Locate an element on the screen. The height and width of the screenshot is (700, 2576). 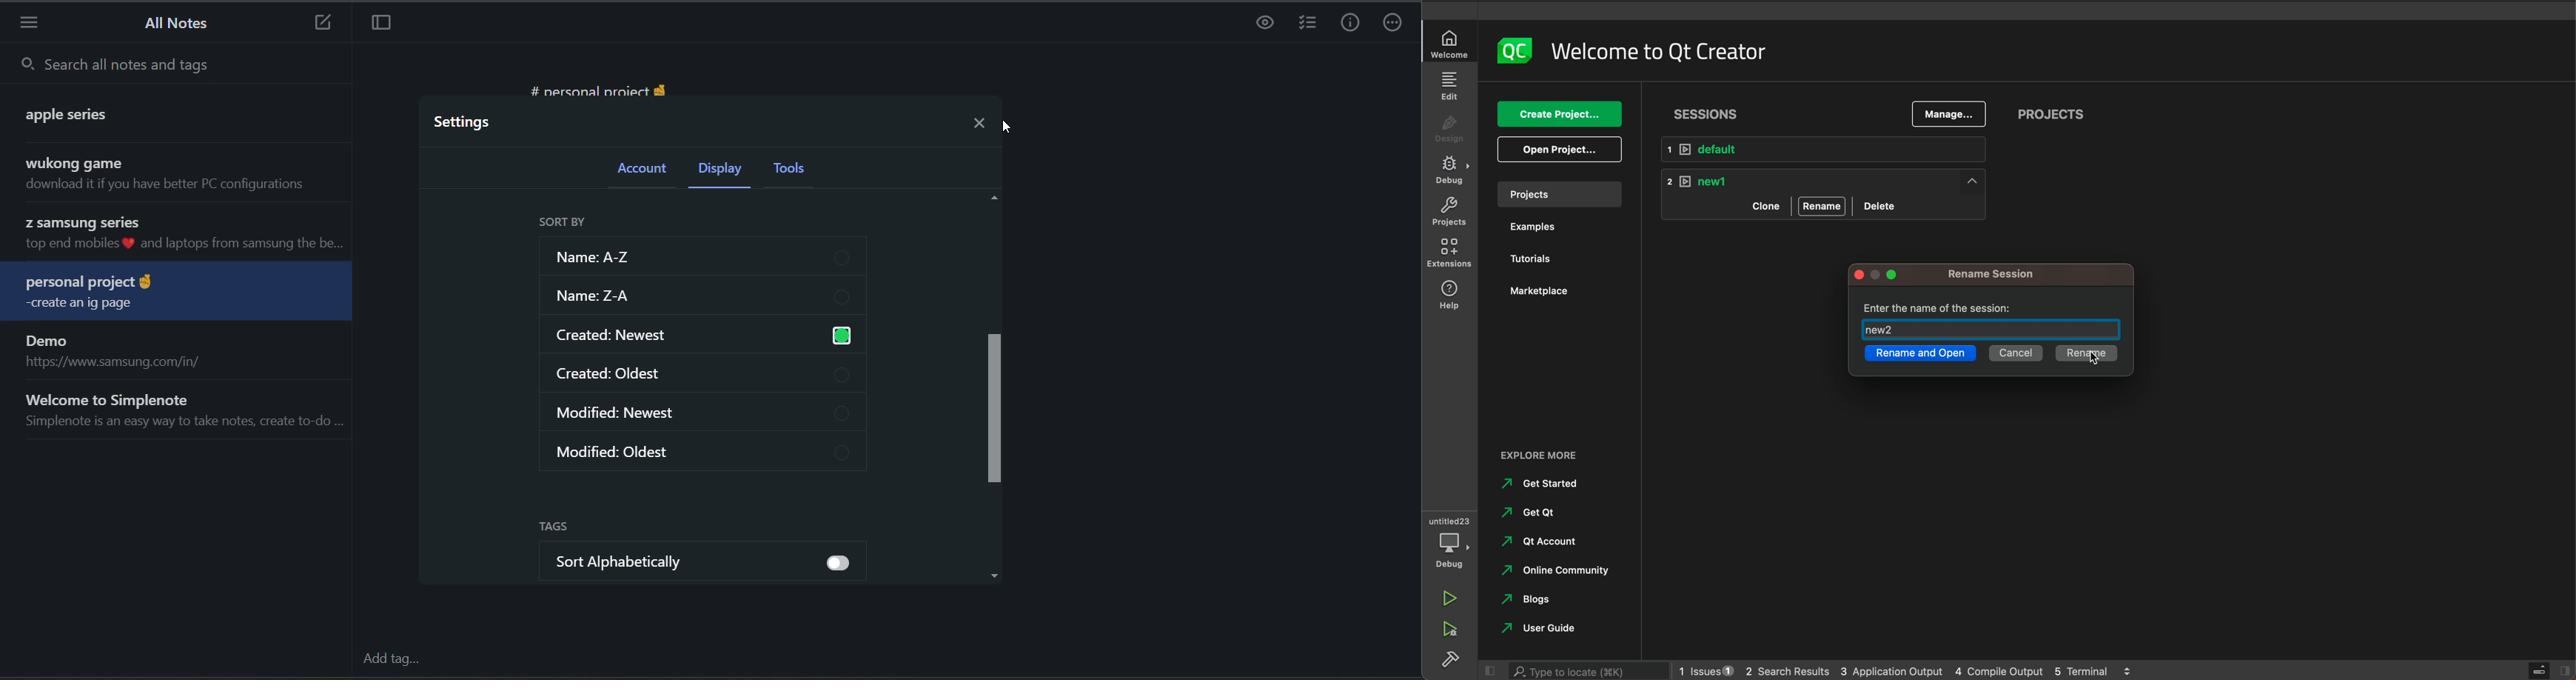
insert checklist is located at coordinates (1308, 24).